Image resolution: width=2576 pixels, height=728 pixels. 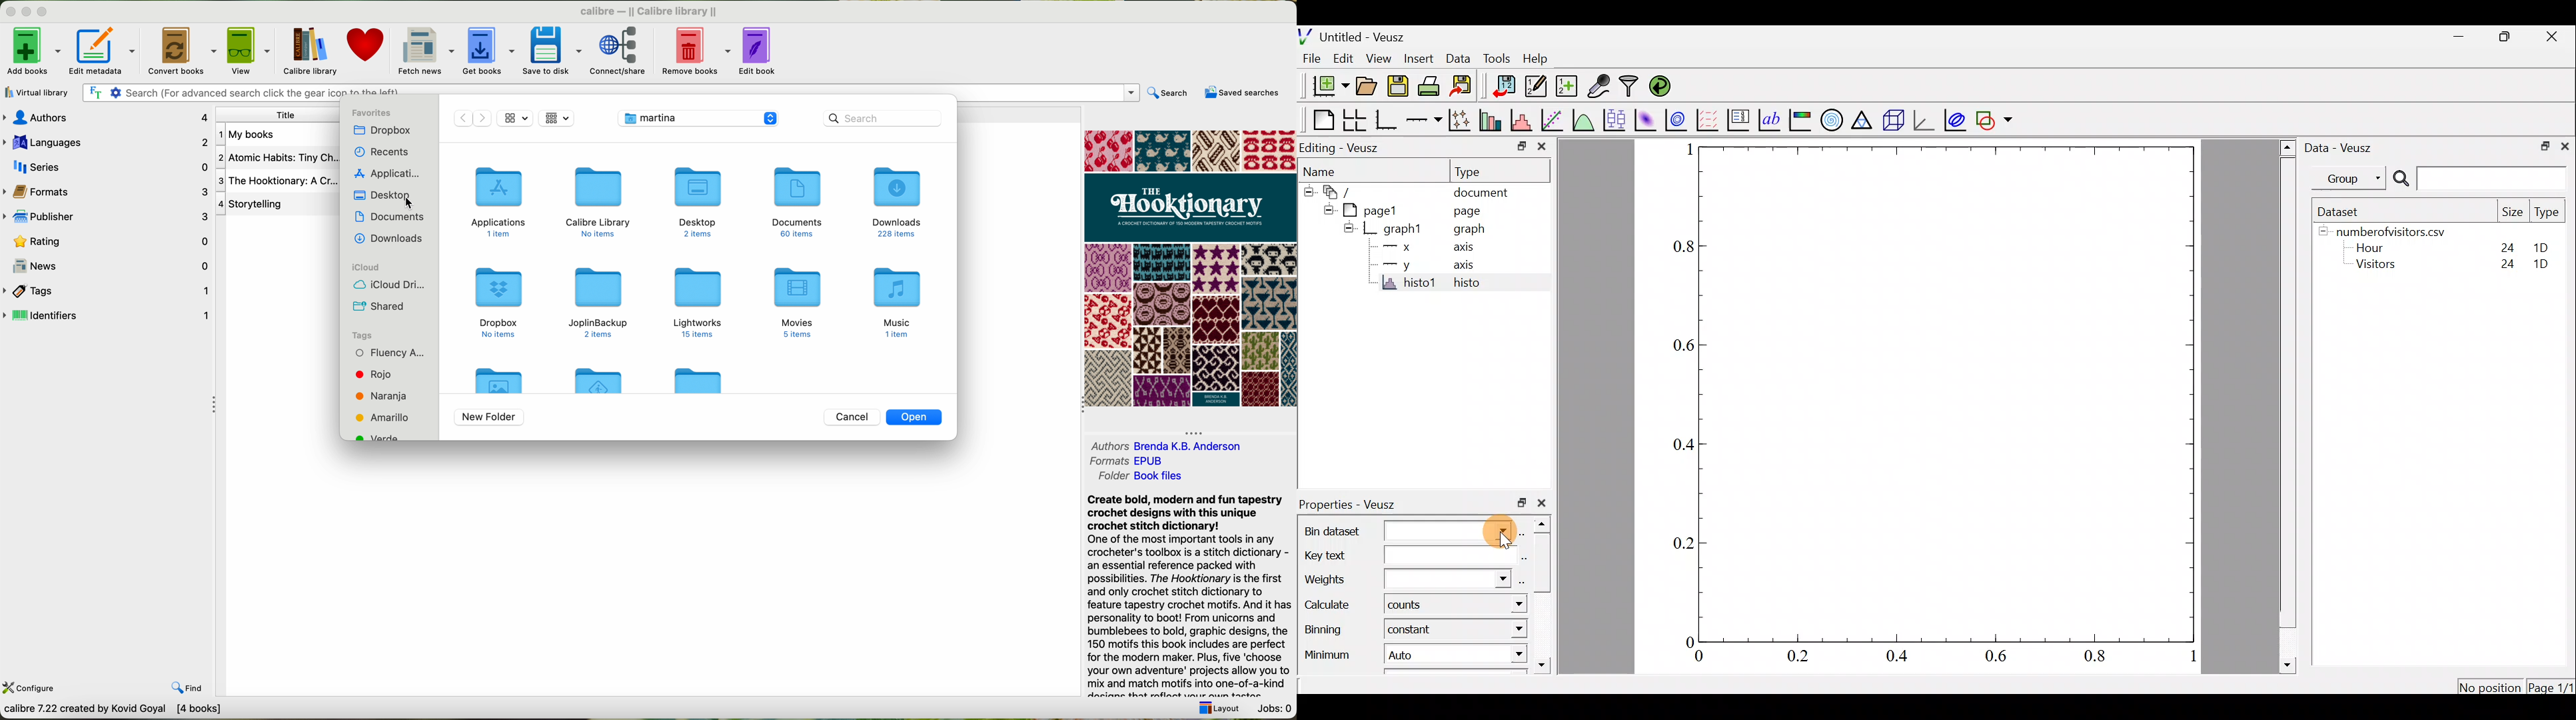 What do you see at coordinates (2555, 39) in the screenshot?
I see `close` at bounding box center [2555, 39].